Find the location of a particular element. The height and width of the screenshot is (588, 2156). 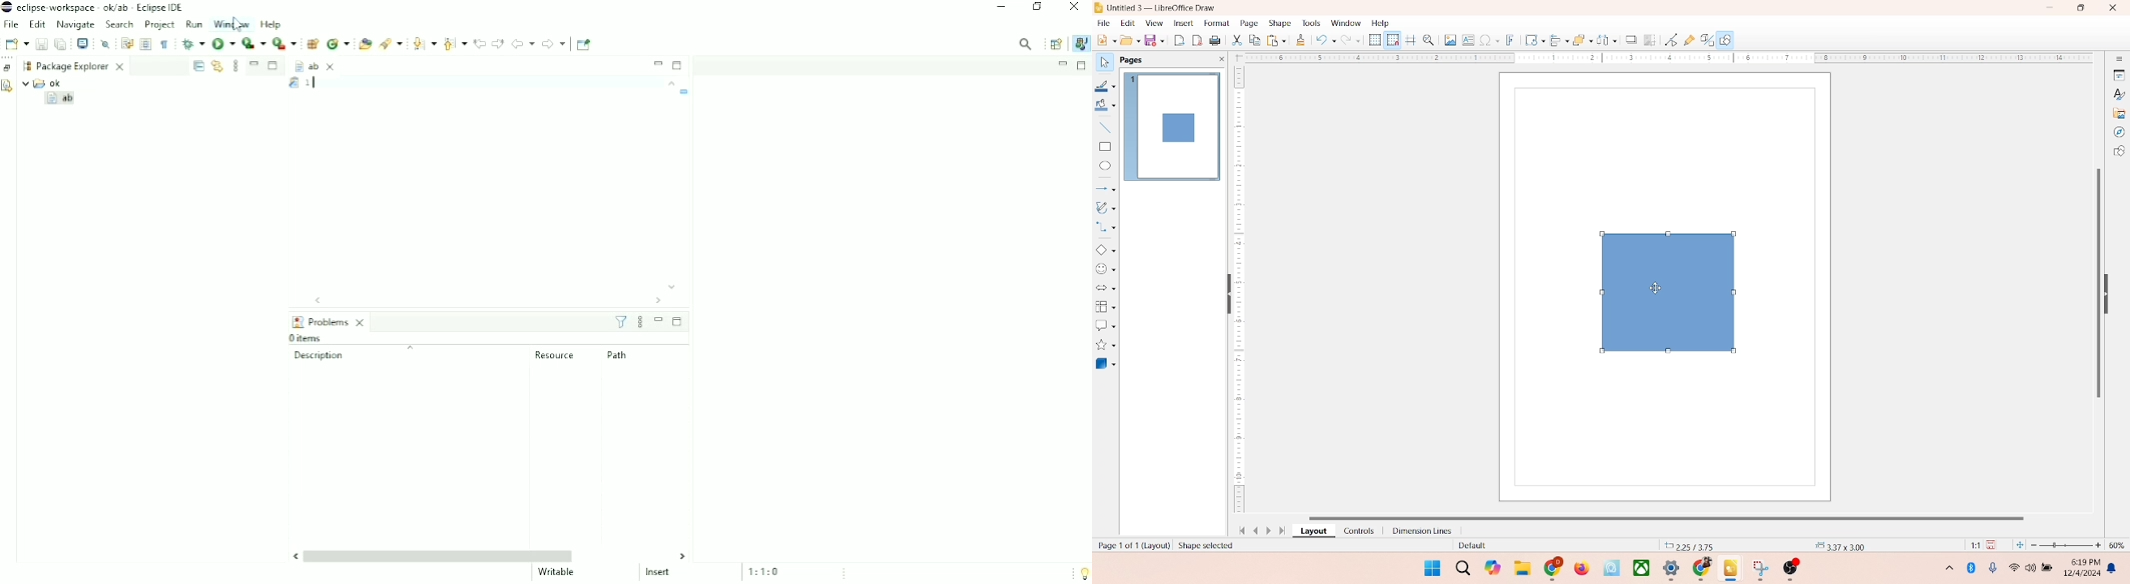

scale bar is located at coordinates (1239, 292).